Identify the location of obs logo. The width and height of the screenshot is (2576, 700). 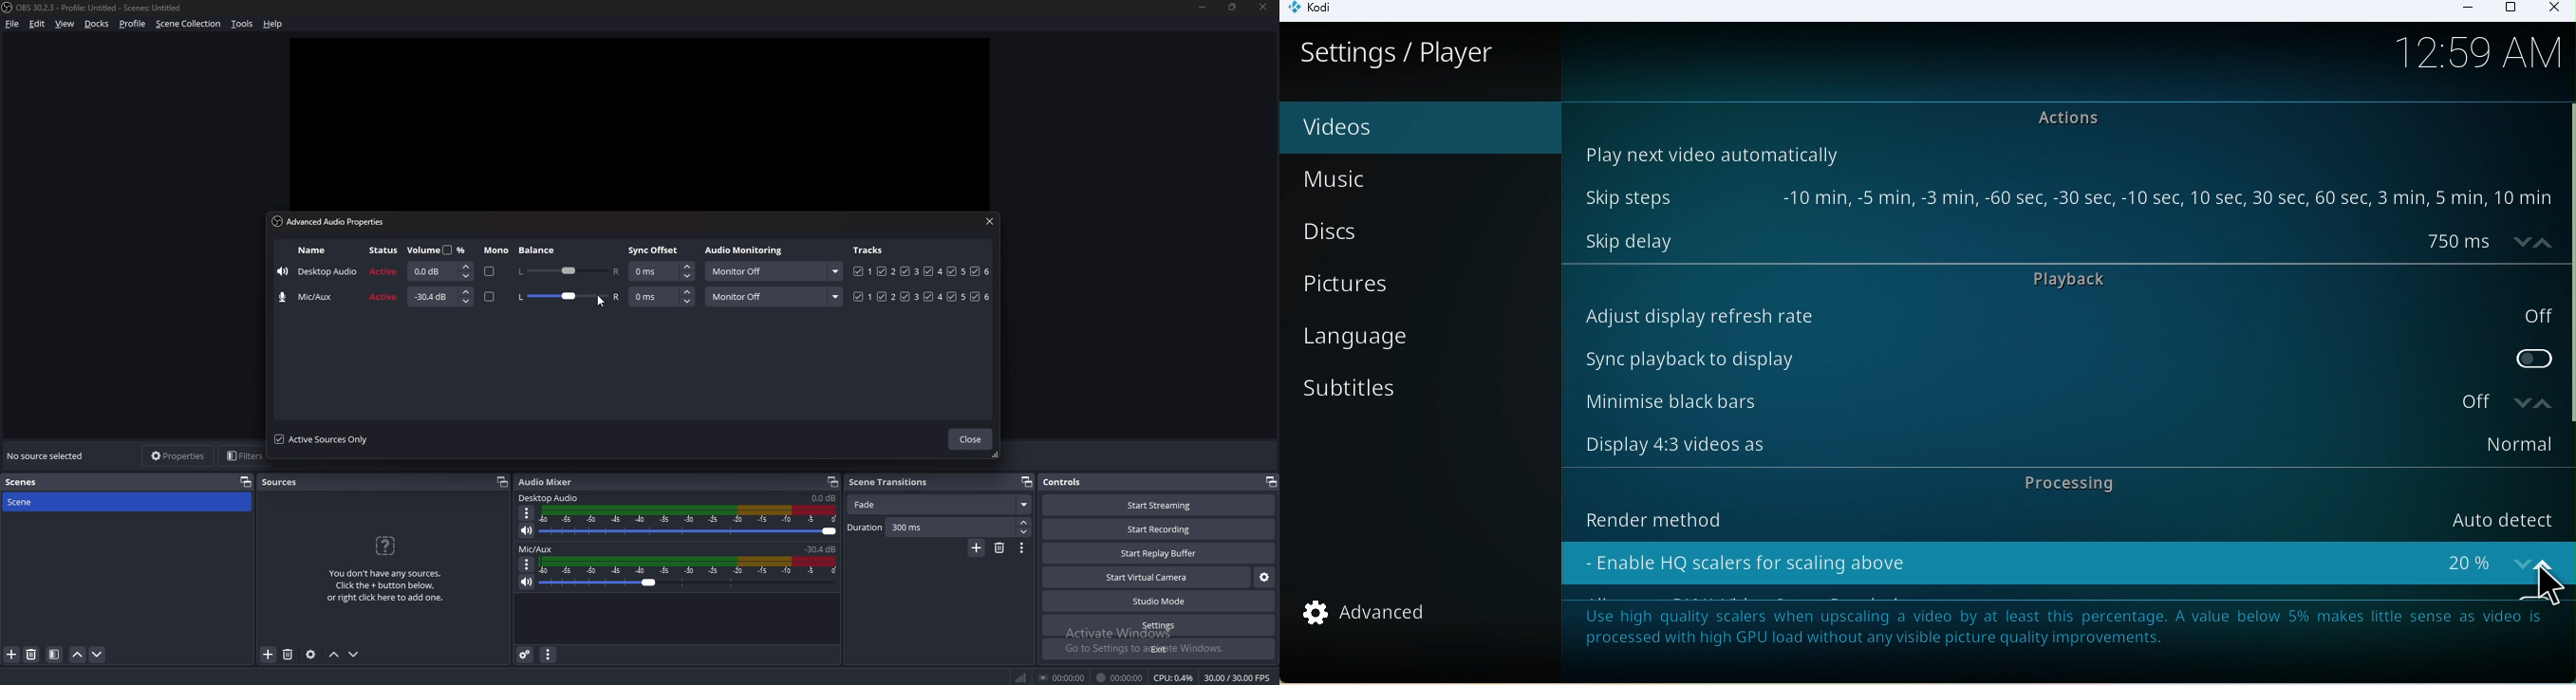
(8, 7).